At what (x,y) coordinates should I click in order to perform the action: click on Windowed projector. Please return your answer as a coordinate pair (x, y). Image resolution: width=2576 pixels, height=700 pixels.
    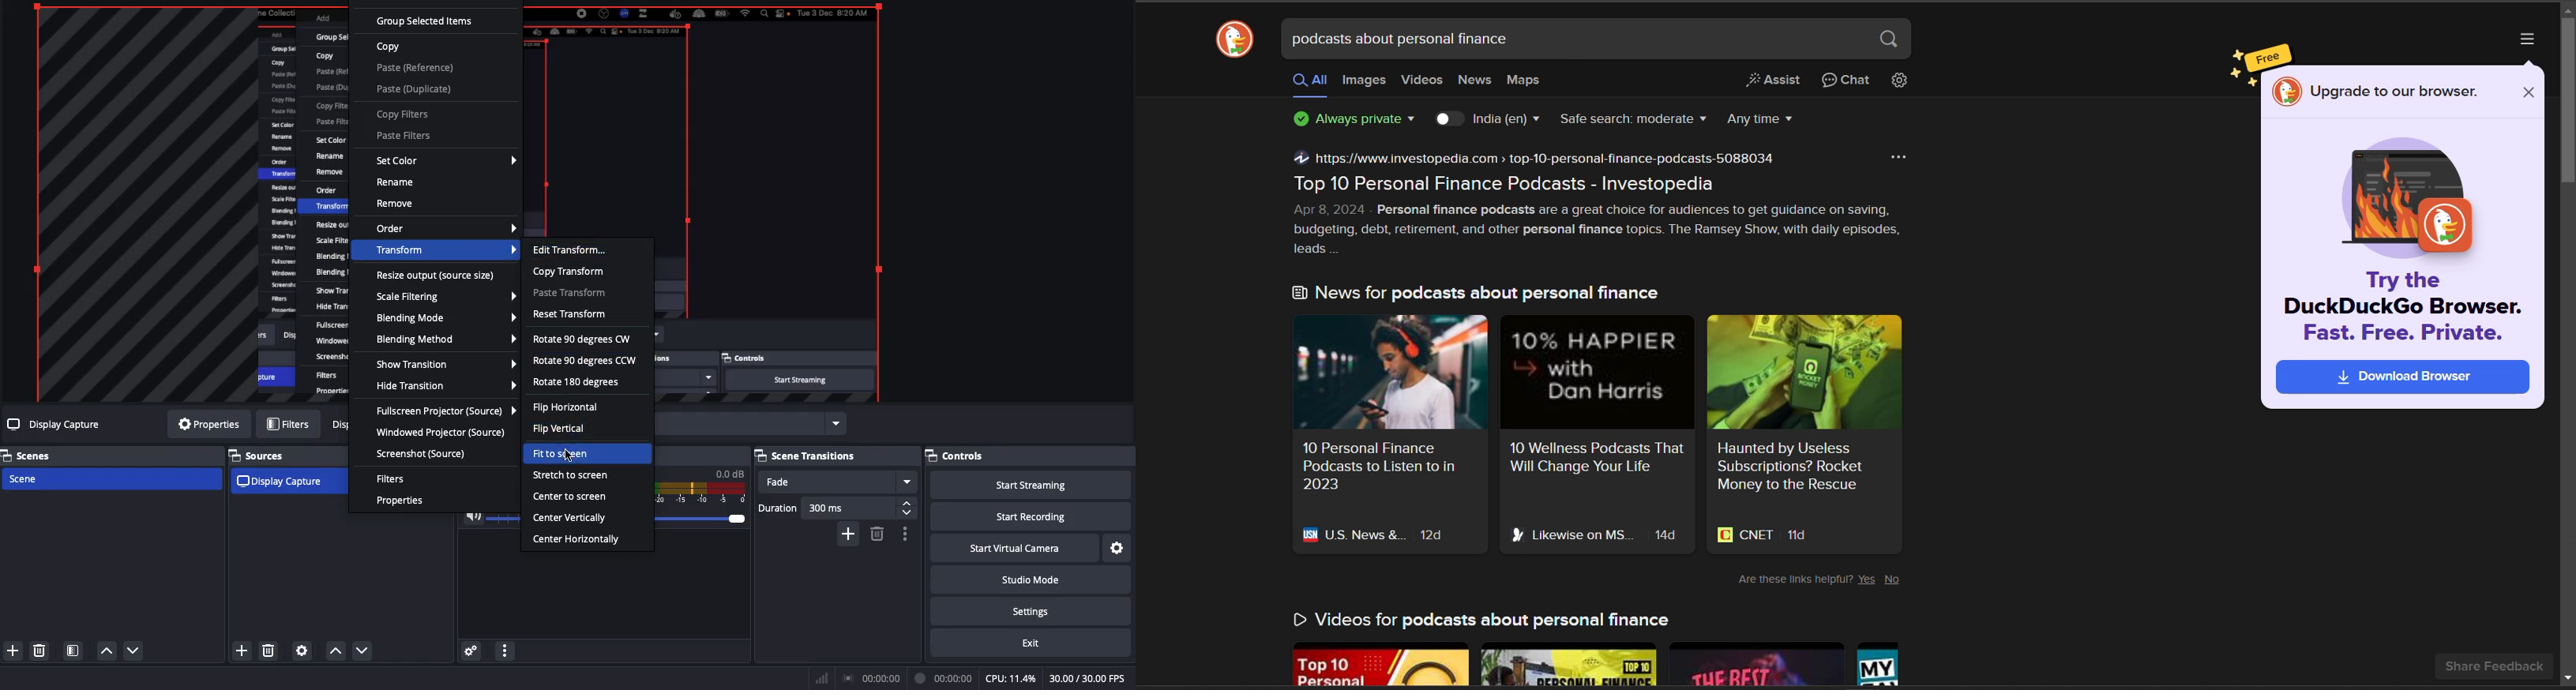
    Looking at the image, I should click on (441, 434).